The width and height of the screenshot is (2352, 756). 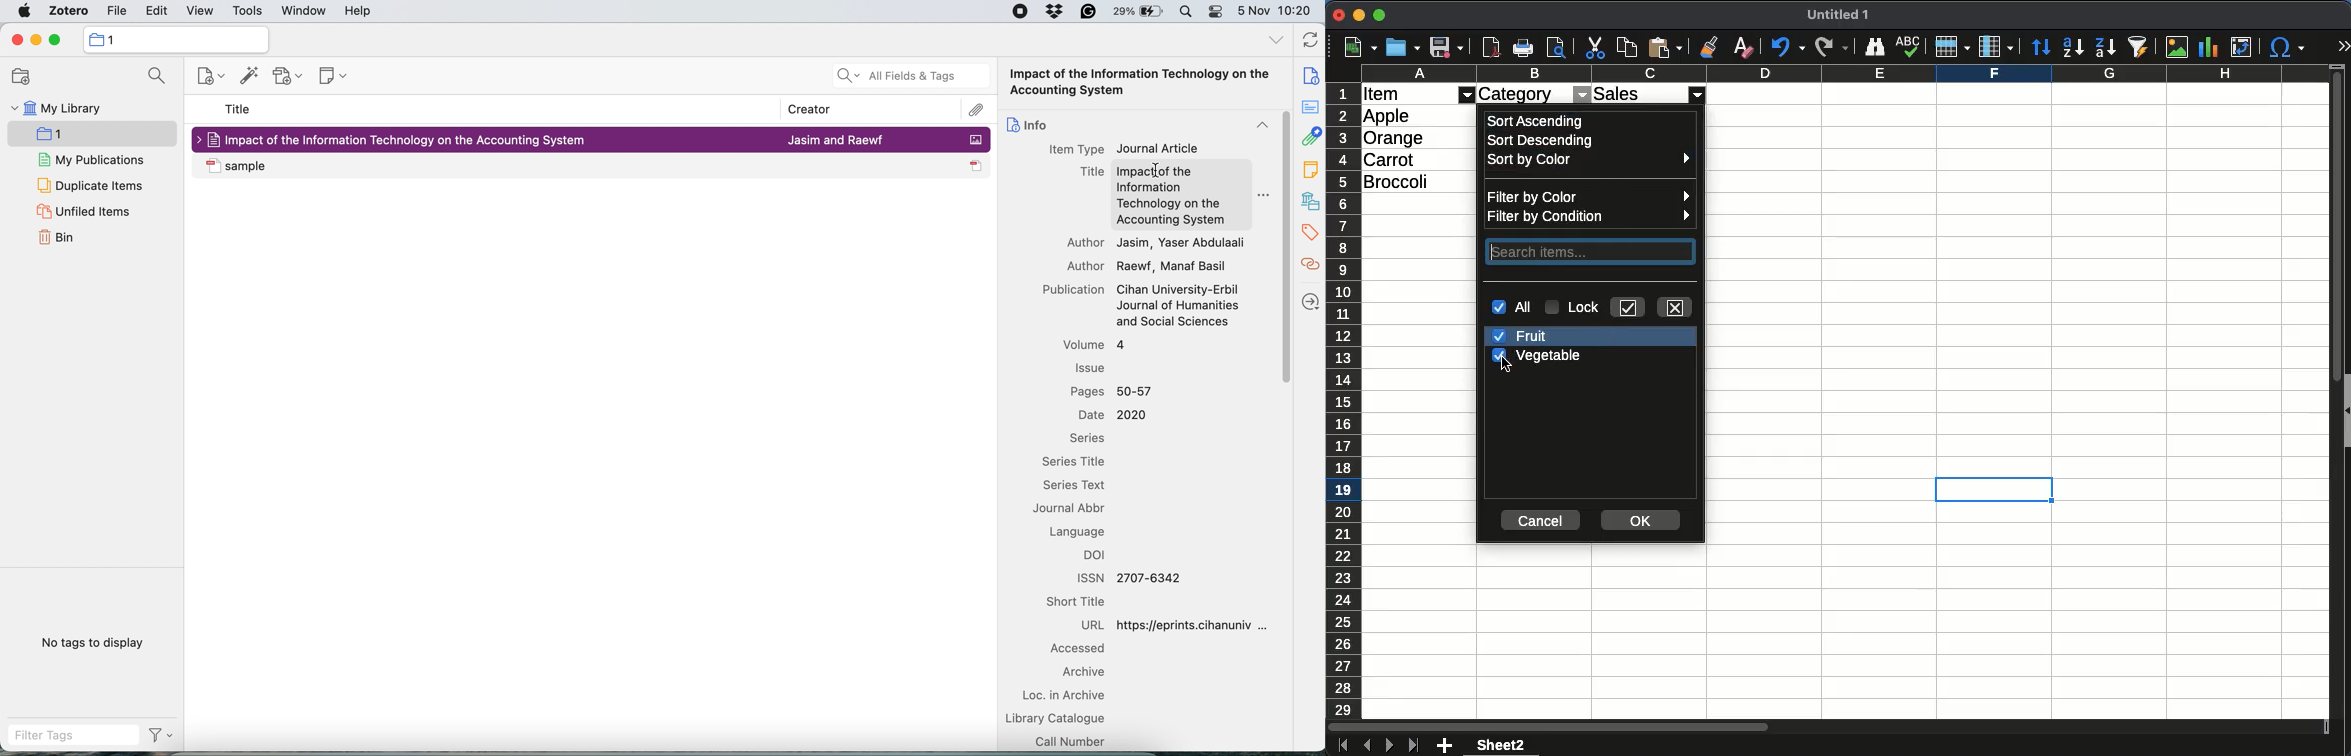 I want to click on autofilter, so click(x=2140, y=48).